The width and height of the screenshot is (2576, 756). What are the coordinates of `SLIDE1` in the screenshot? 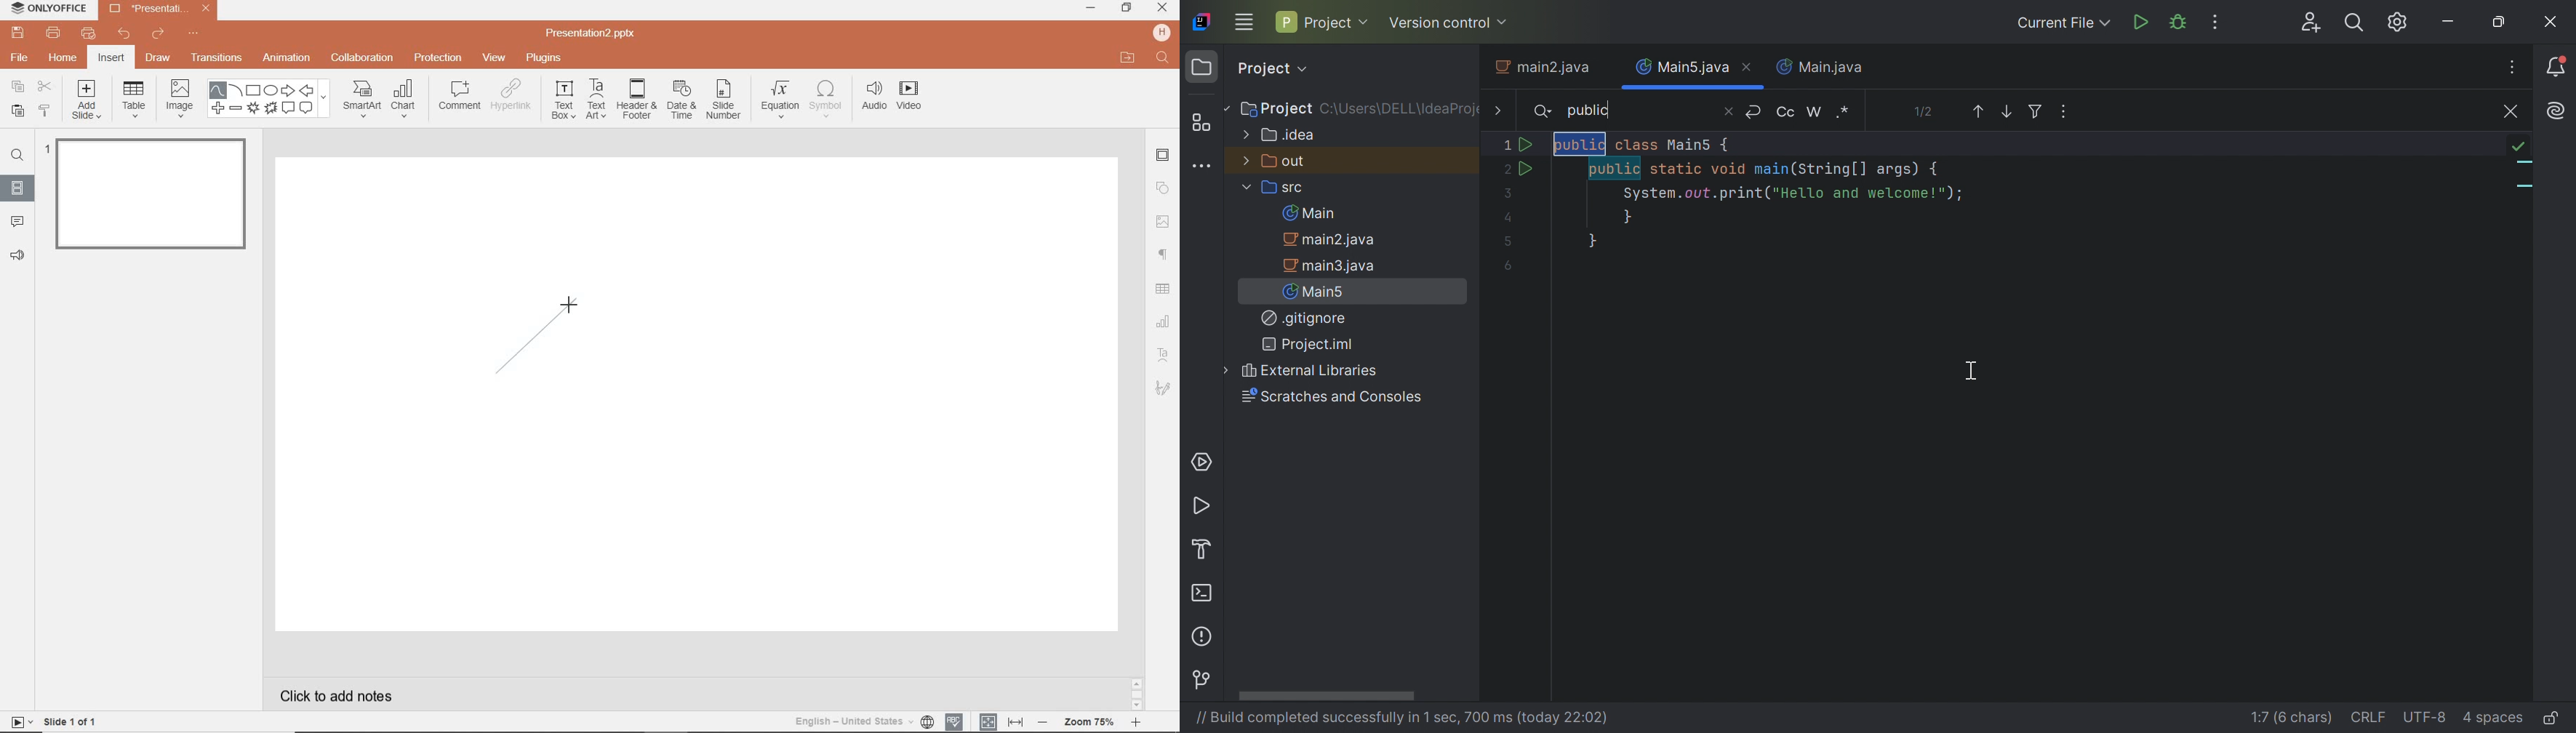 It's located at (147, 199).